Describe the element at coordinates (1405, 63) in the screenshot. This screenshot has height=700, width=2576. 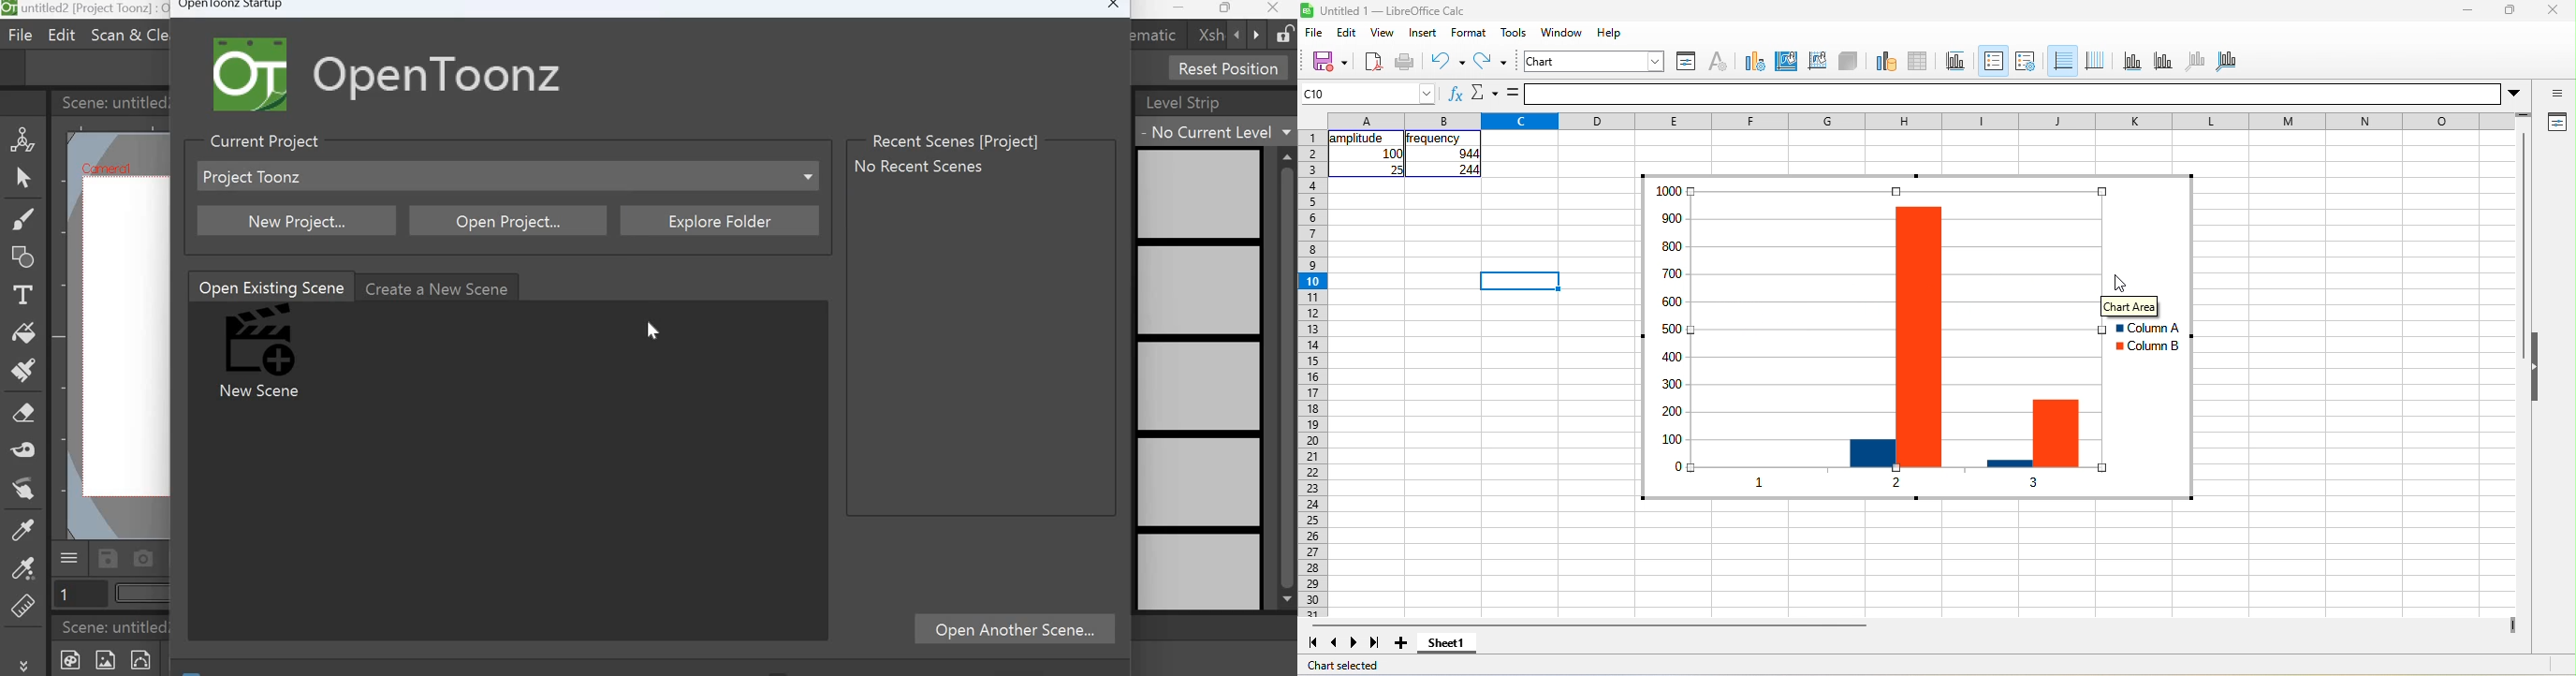
I see `print` at that location.